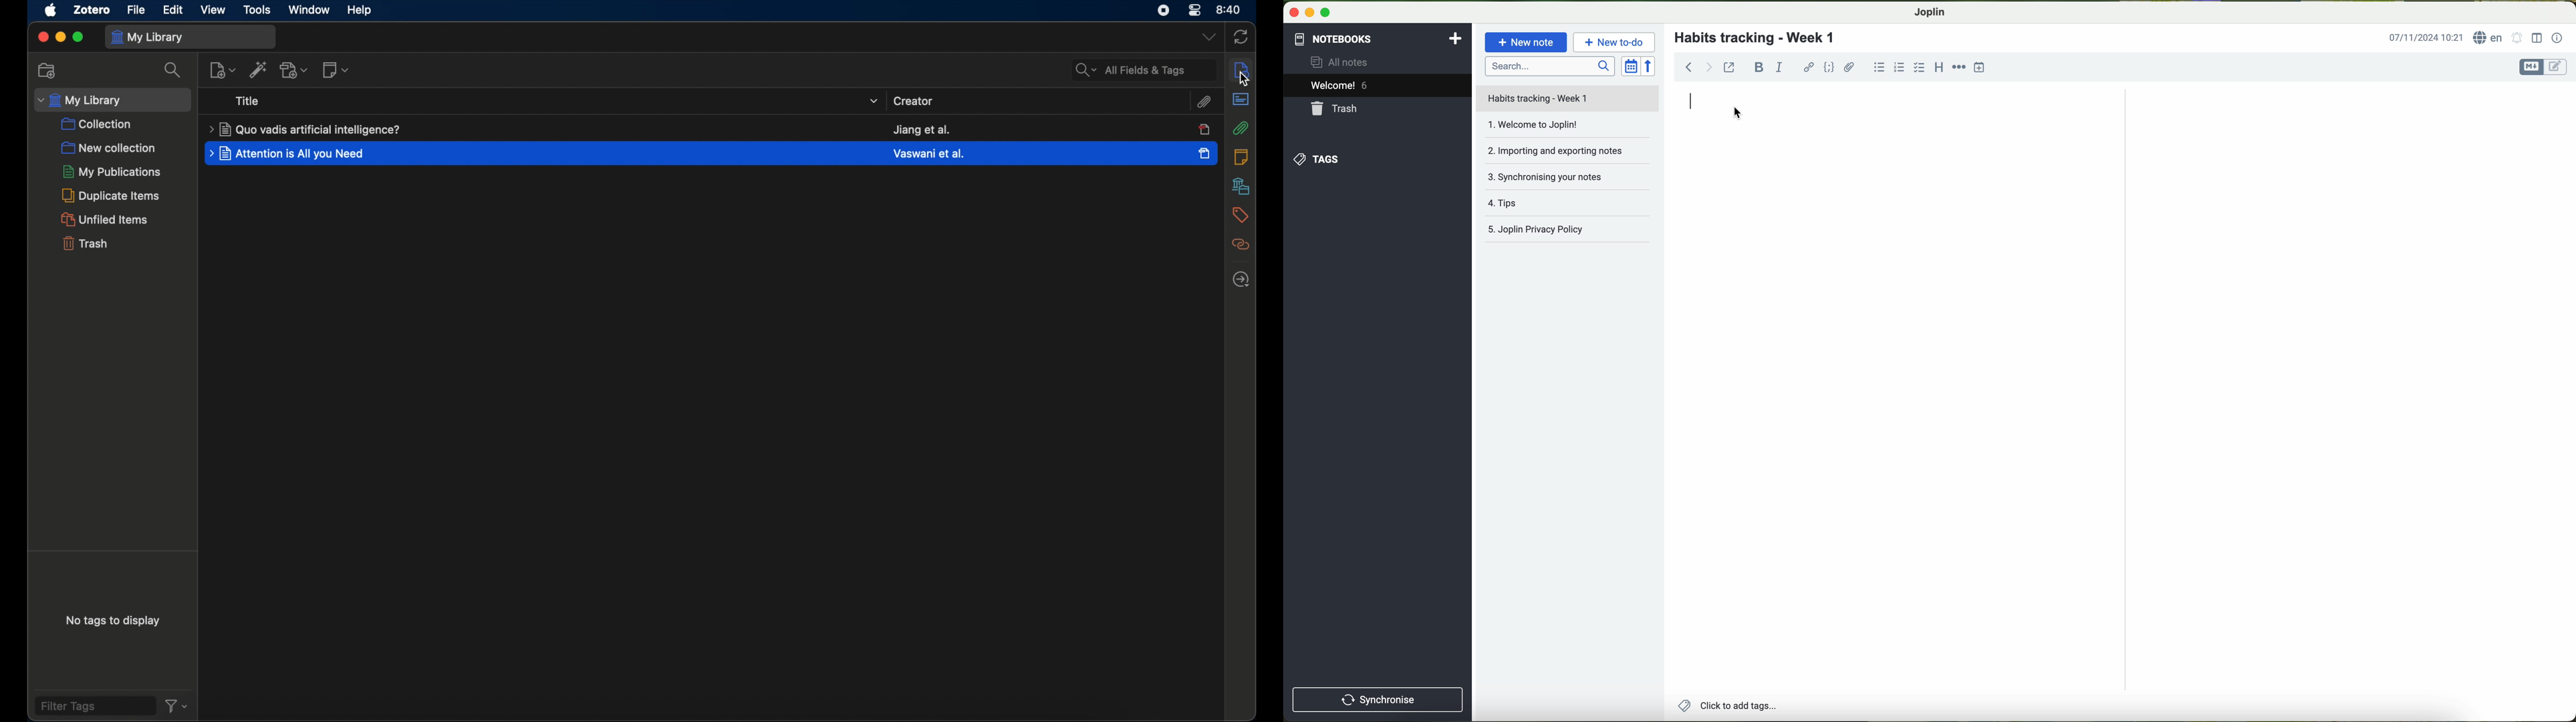 The height and width of the screenshot is (728, 2576). I want to click on filter tags field, so click(94, 706).